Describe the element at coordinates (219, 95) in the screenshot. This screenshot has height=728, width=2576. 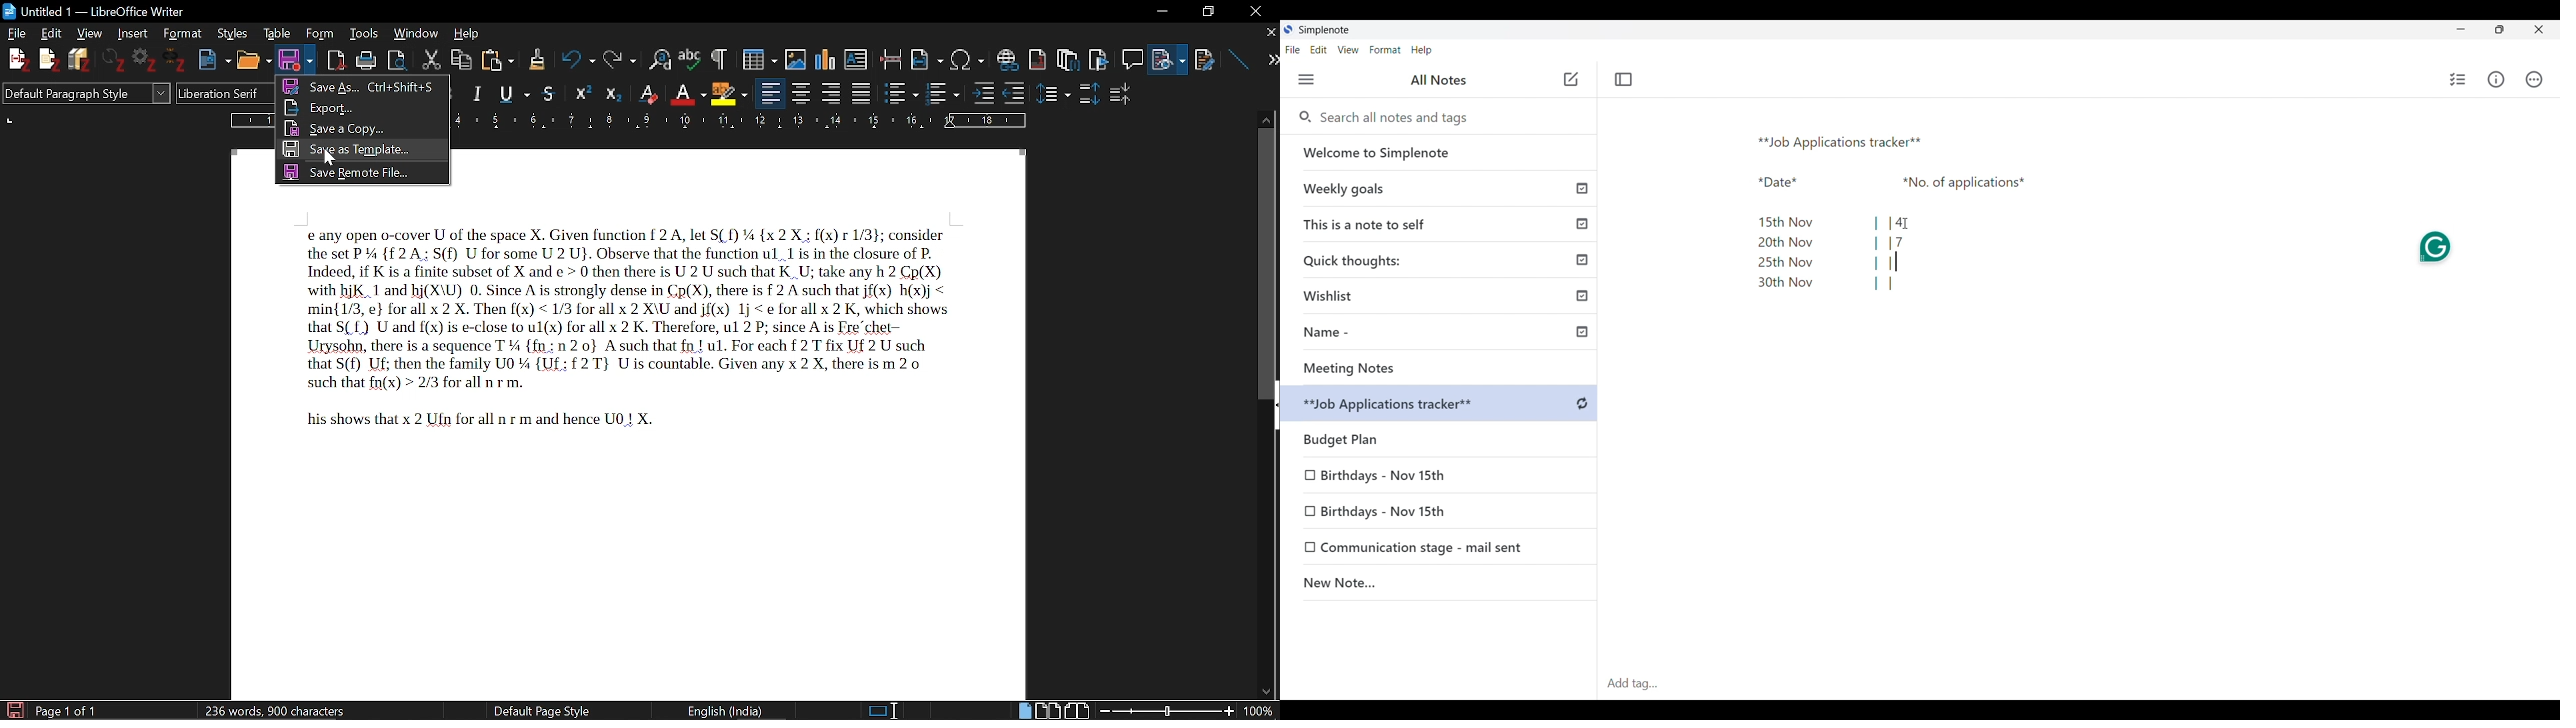
I see `Liberation Serif` at that location.